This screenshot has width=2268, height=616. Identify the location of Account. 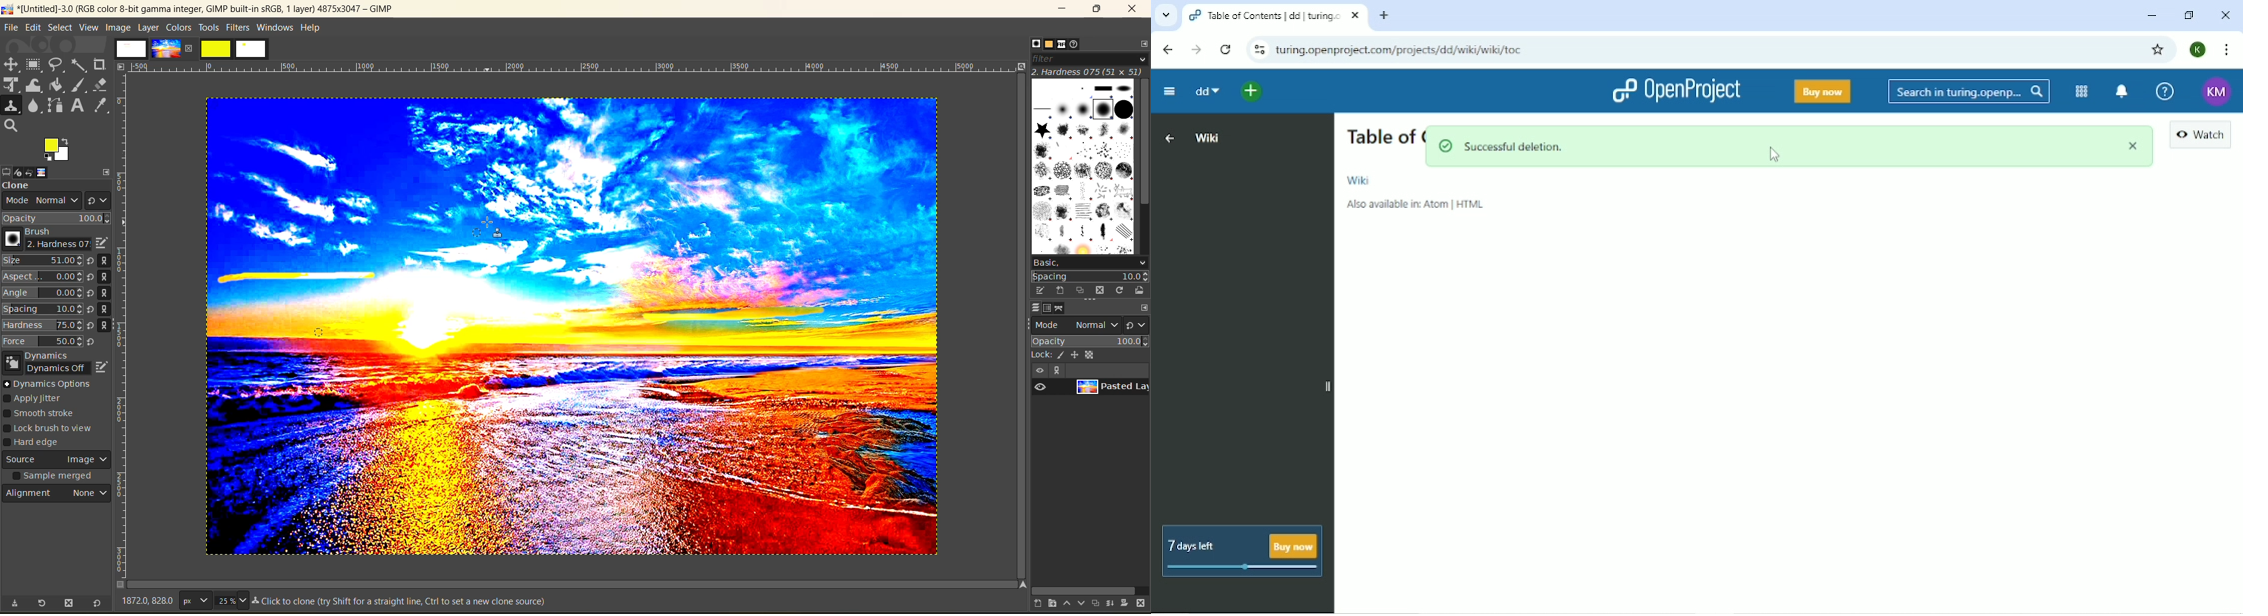
(2198, 50).